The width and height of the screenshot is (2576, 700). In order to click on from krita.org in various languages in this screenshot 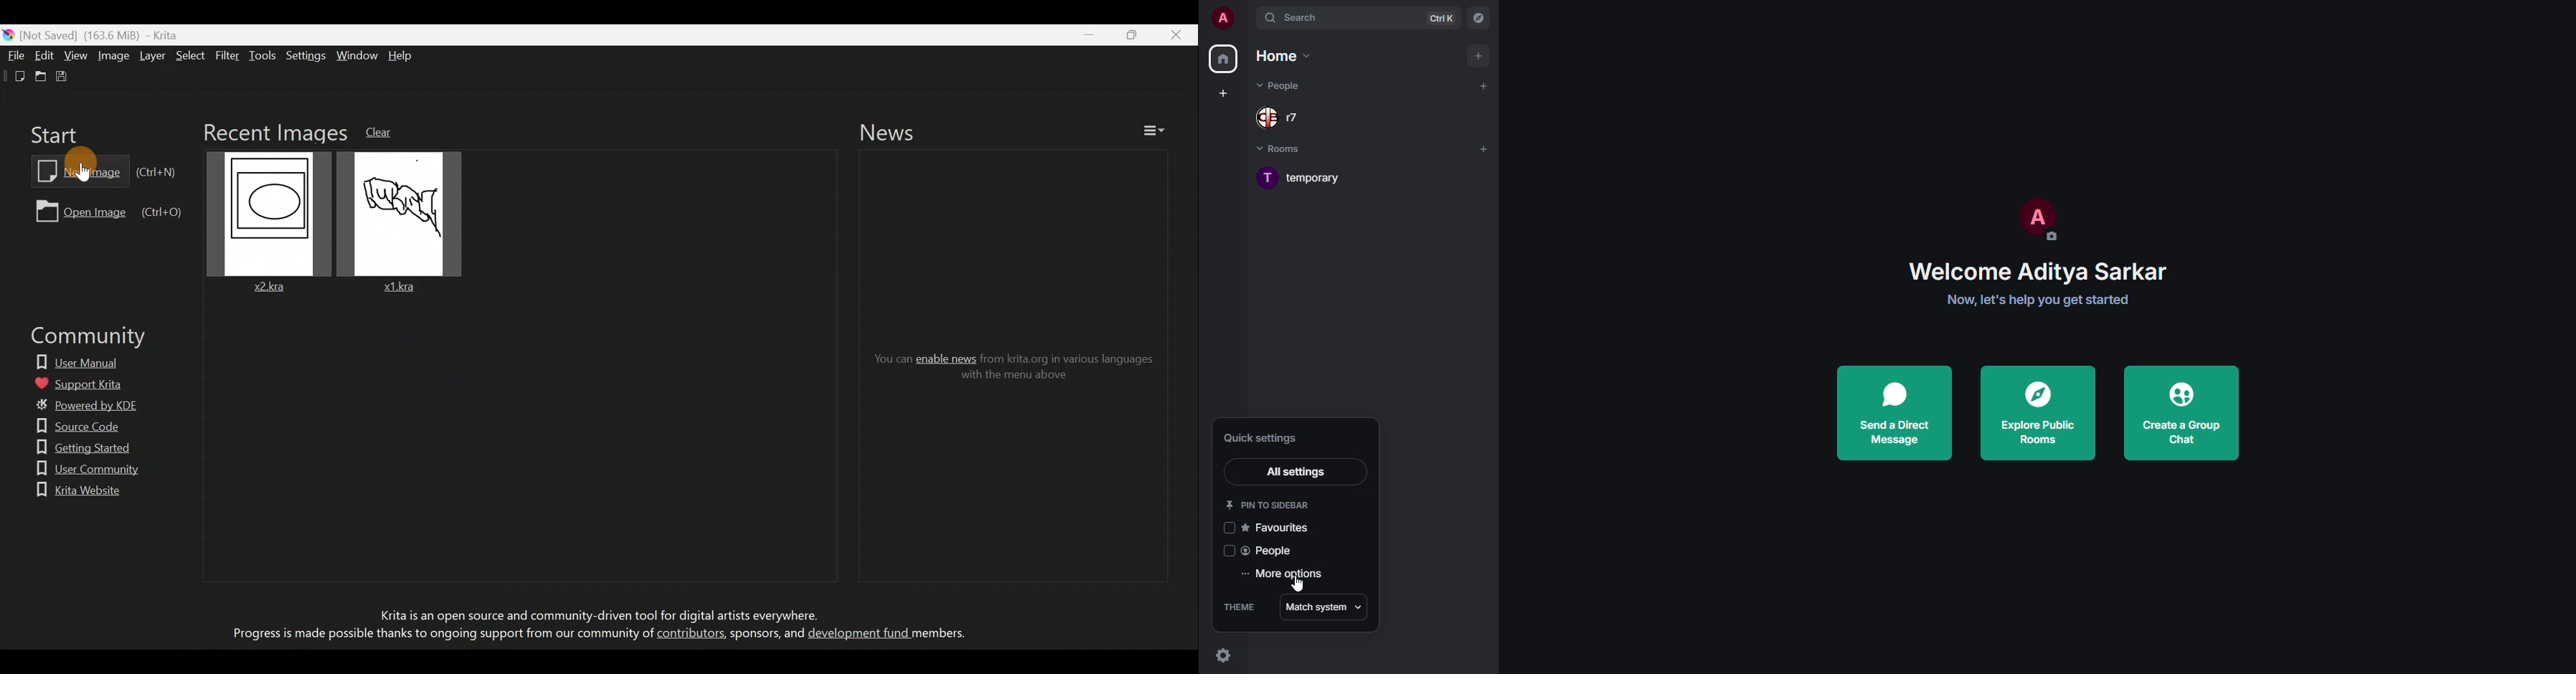, I will do `click(1071, 358)`.